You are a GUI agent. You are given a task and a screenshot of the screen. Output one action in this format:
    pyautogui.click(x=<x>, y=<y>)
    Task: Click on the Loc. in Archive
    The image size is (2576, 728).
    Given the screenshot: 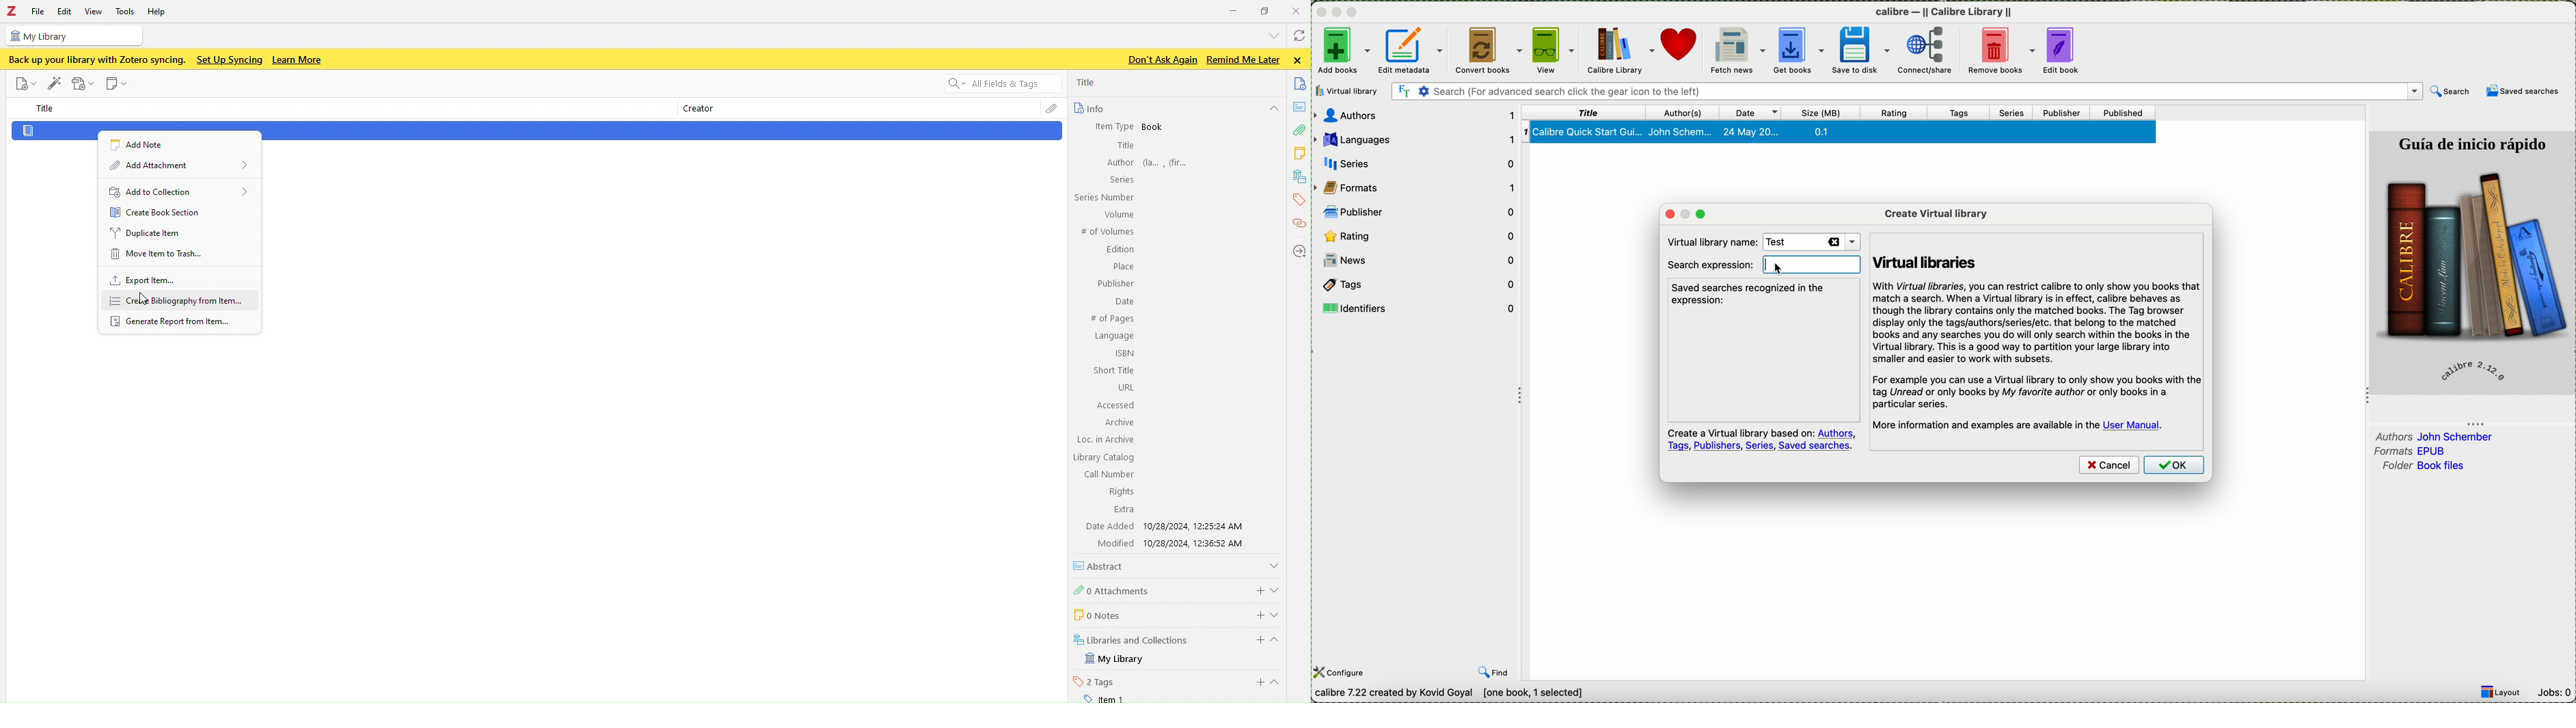 What is the action you would take?
    pyautogui.click(x=1106, y=440)
    